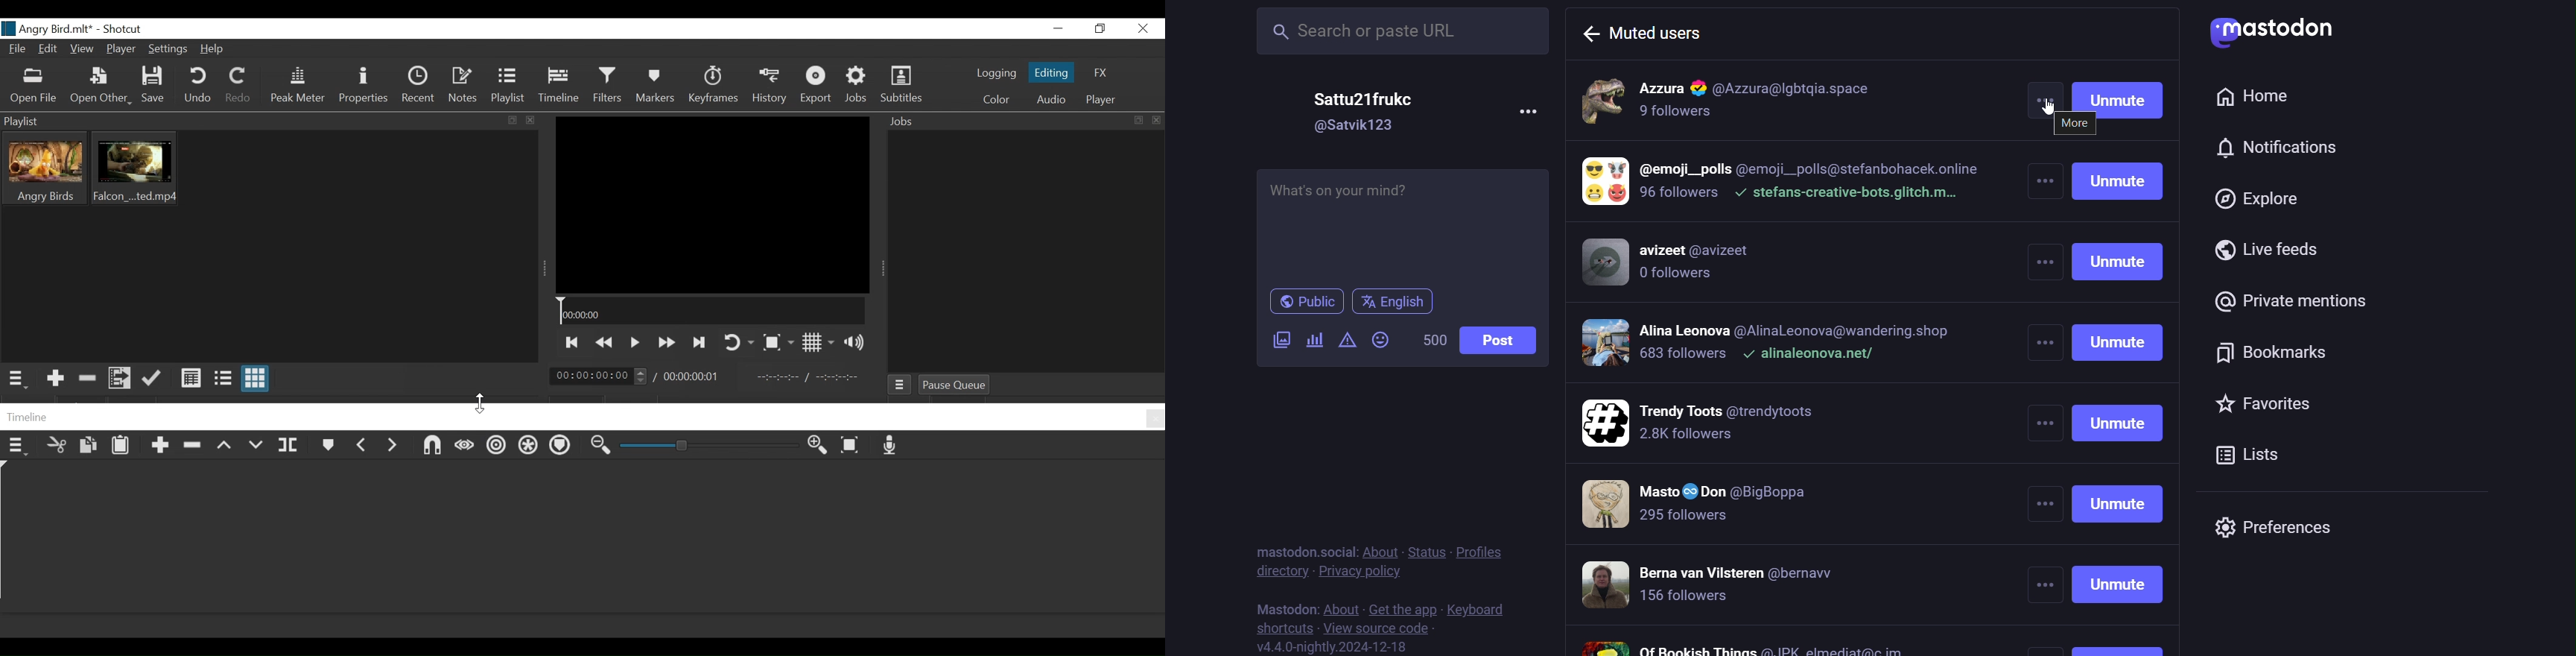 This screenshot has height=672, width=2576. Describe the element at coordinates (584, 417) in the screenshot. I see `Timeline Panel` at that location.